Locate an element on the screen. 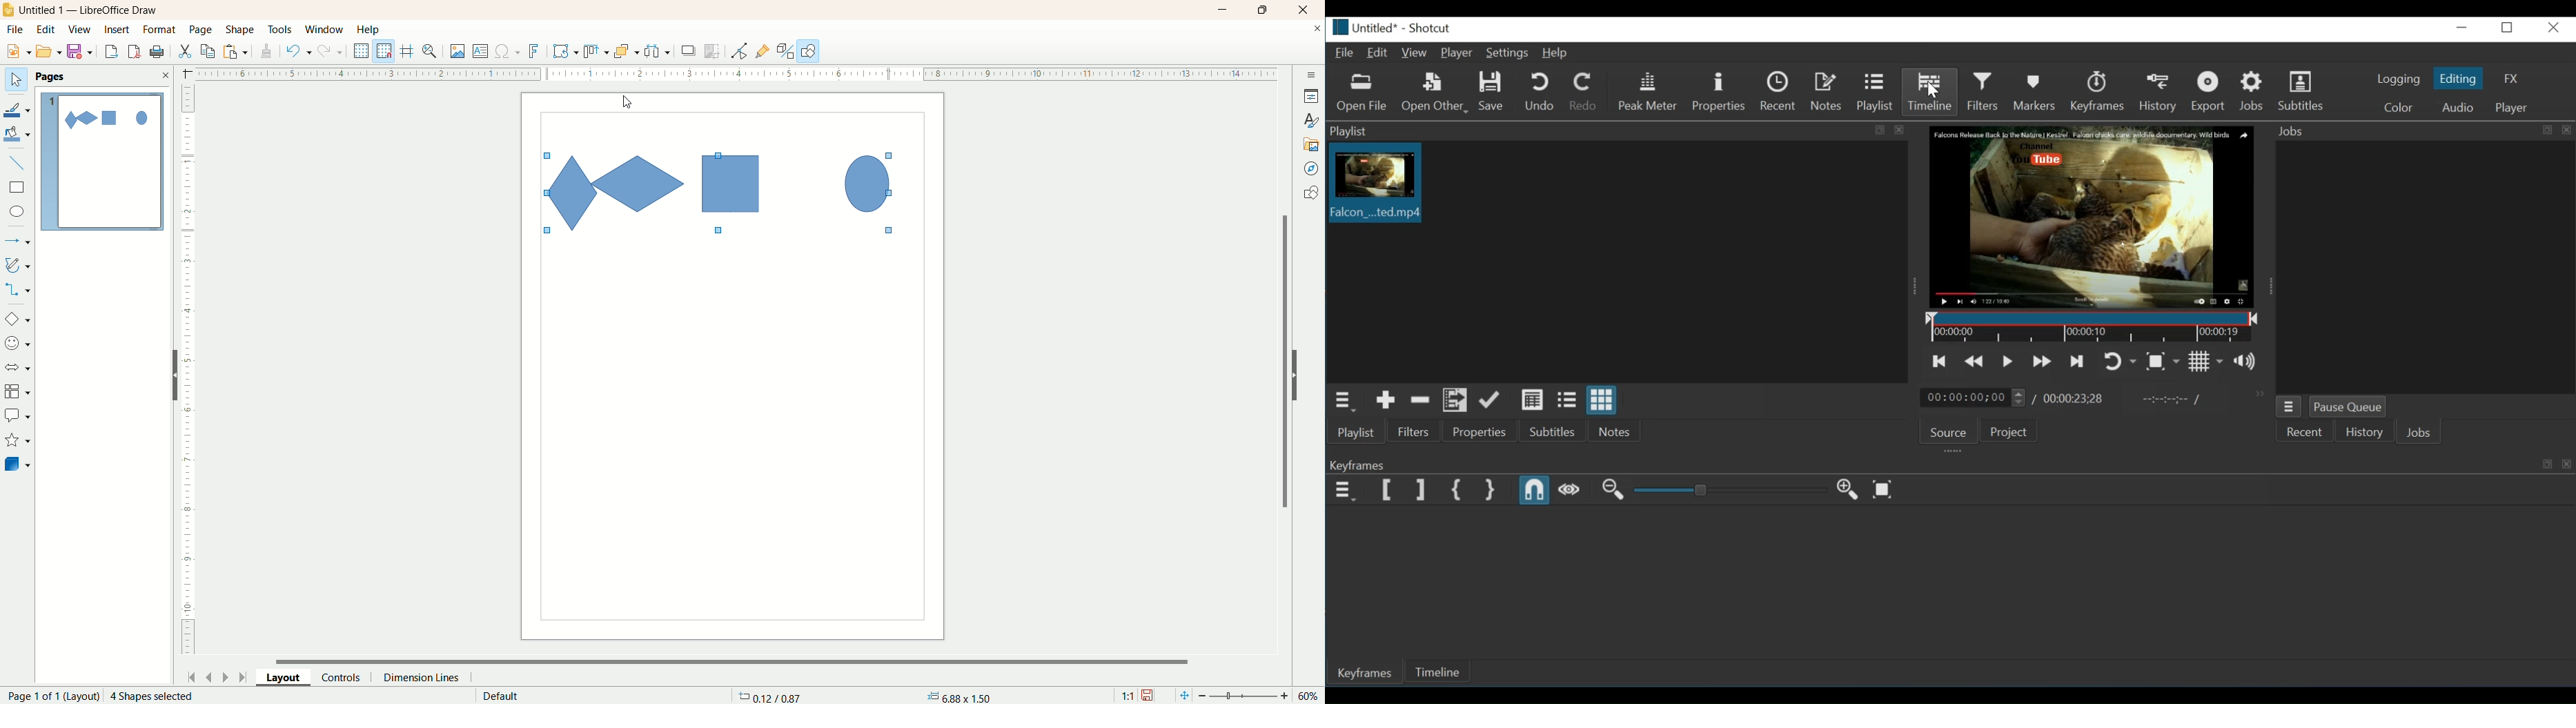 This screenshot has width=2576, height=728. Properties is located at coordinates (1719, 93).